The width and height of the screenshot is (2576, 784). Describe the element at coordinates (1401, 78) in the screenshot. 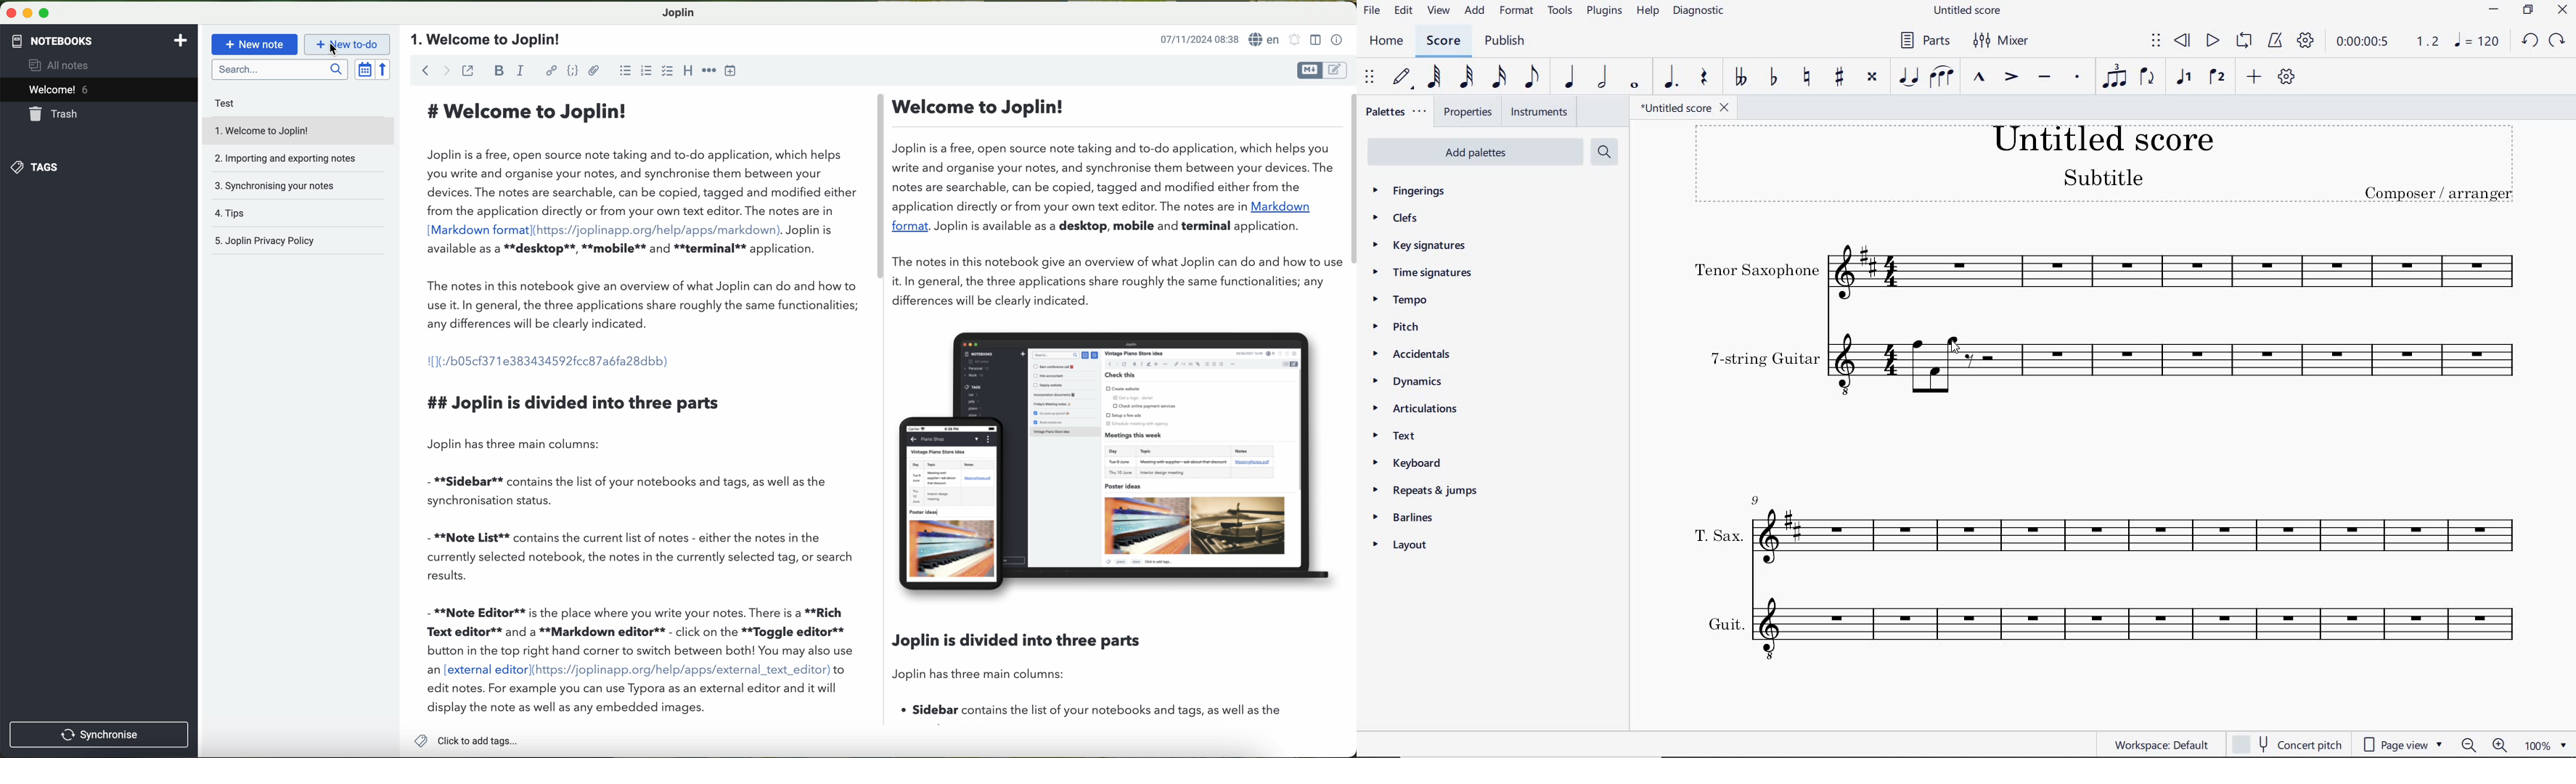

I see `DEFAULT (STEP TIME)` at that location.